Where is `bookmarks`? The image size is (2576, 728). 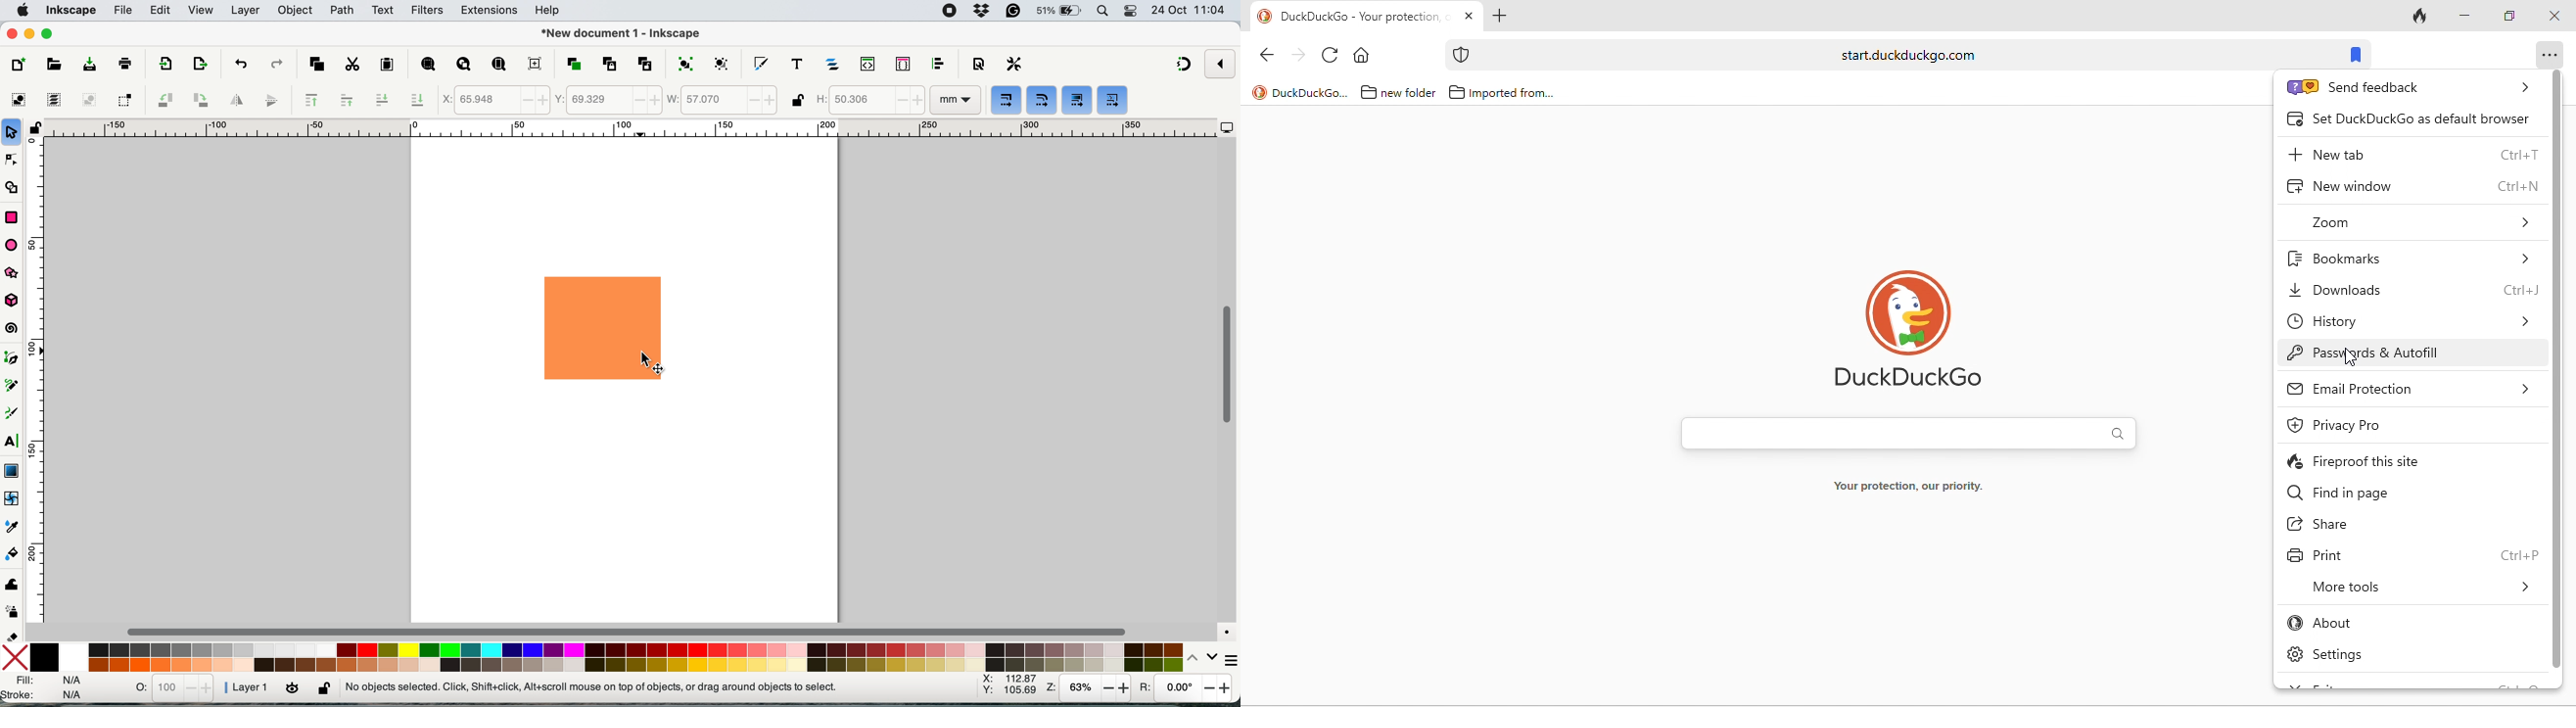
bookmarks is located at coordinates (2358, 57).